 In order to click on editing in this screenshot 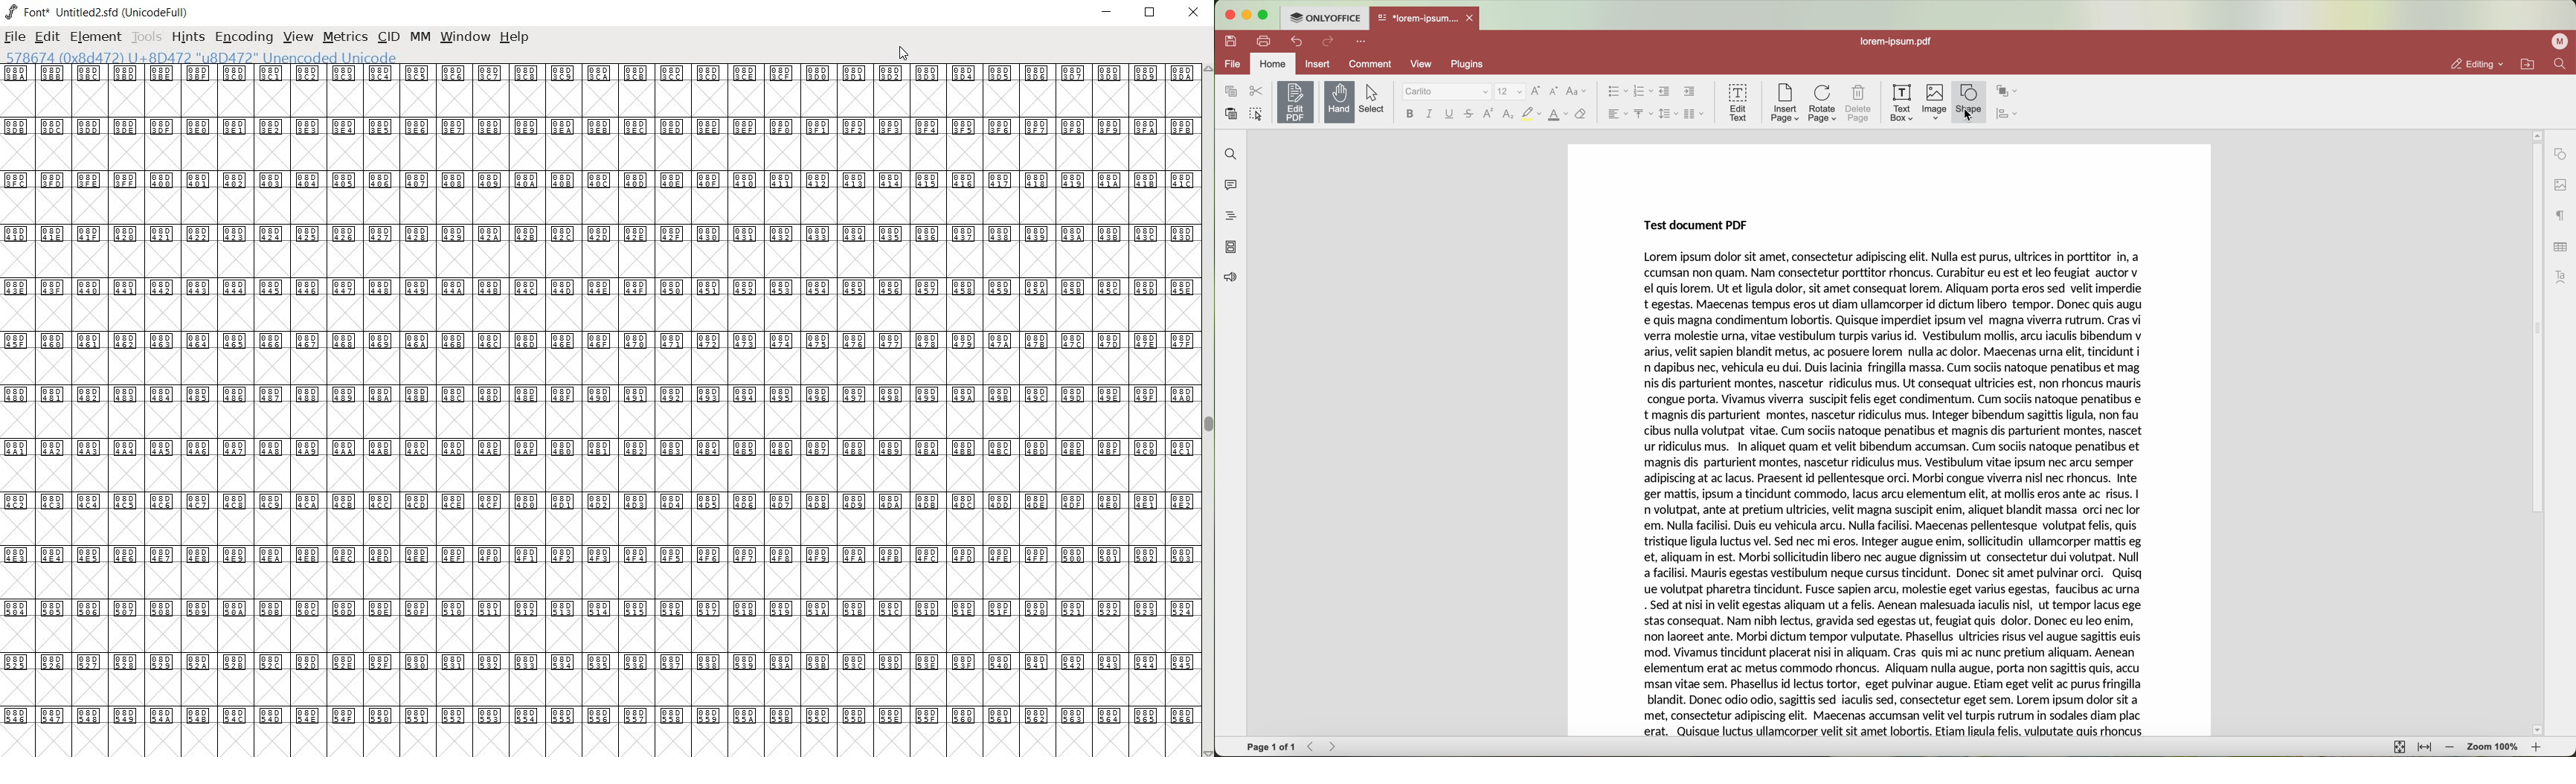, I will do `click(2478, 64)`.